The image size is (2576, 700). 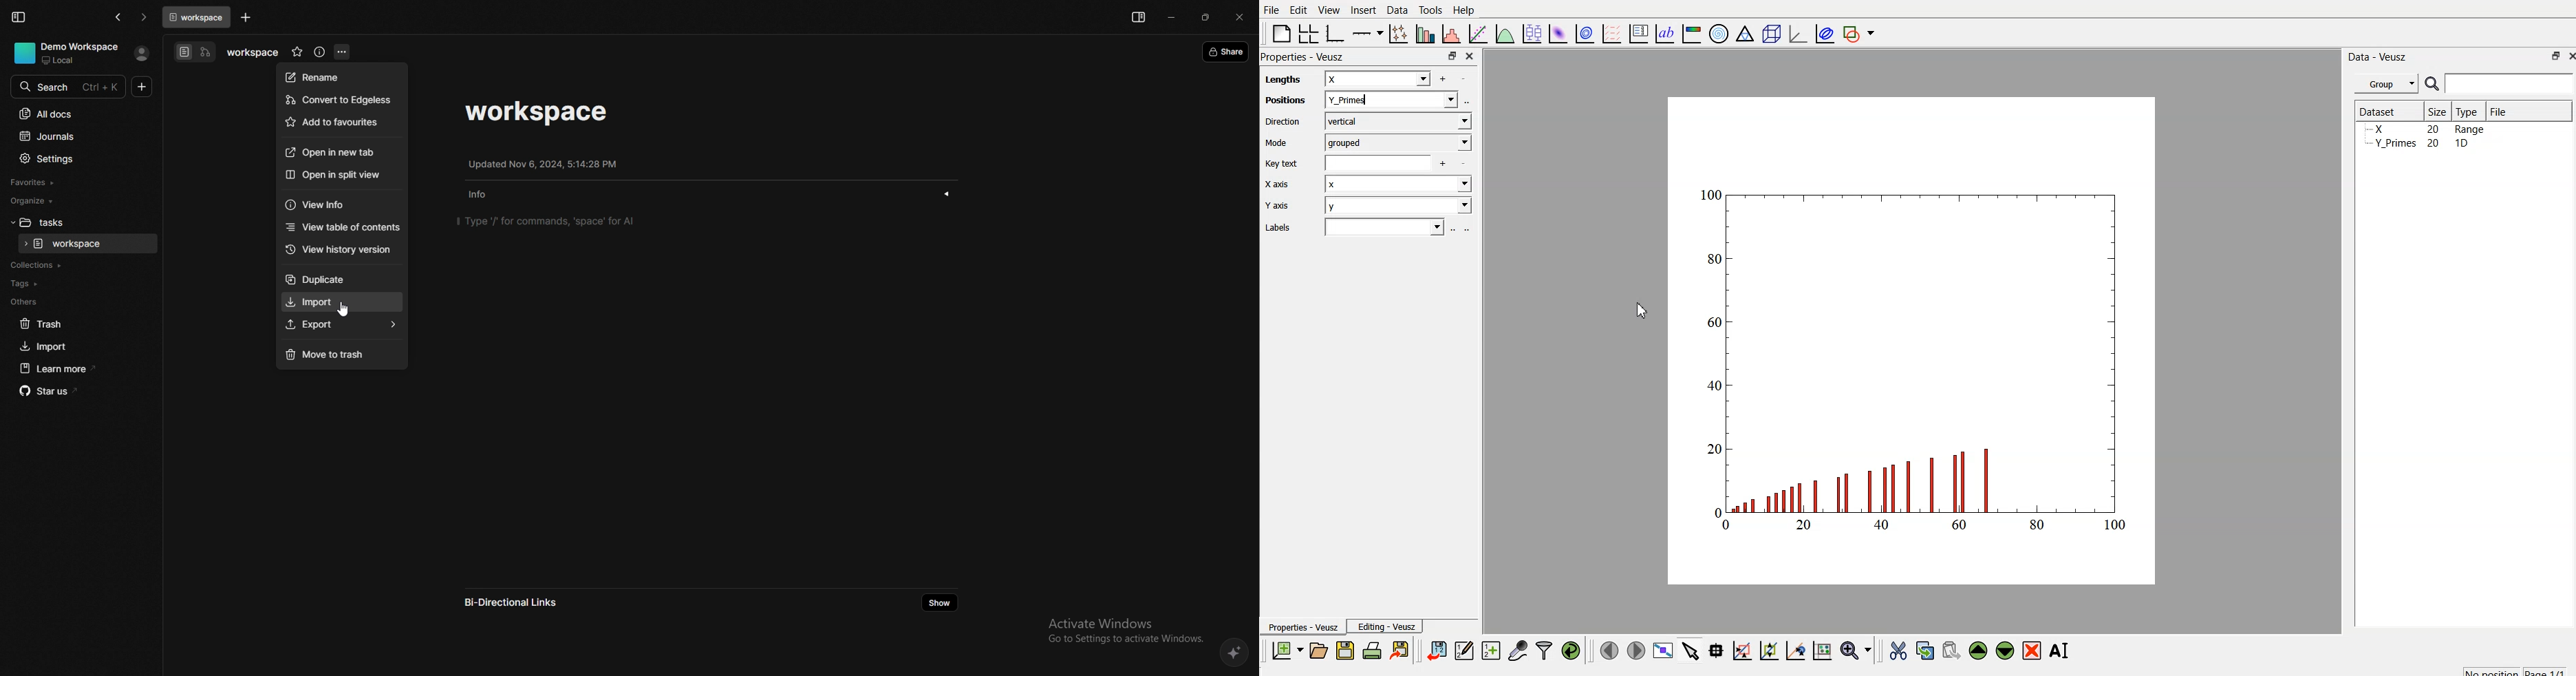 I want to click on close, so click(x=1240, y=18).